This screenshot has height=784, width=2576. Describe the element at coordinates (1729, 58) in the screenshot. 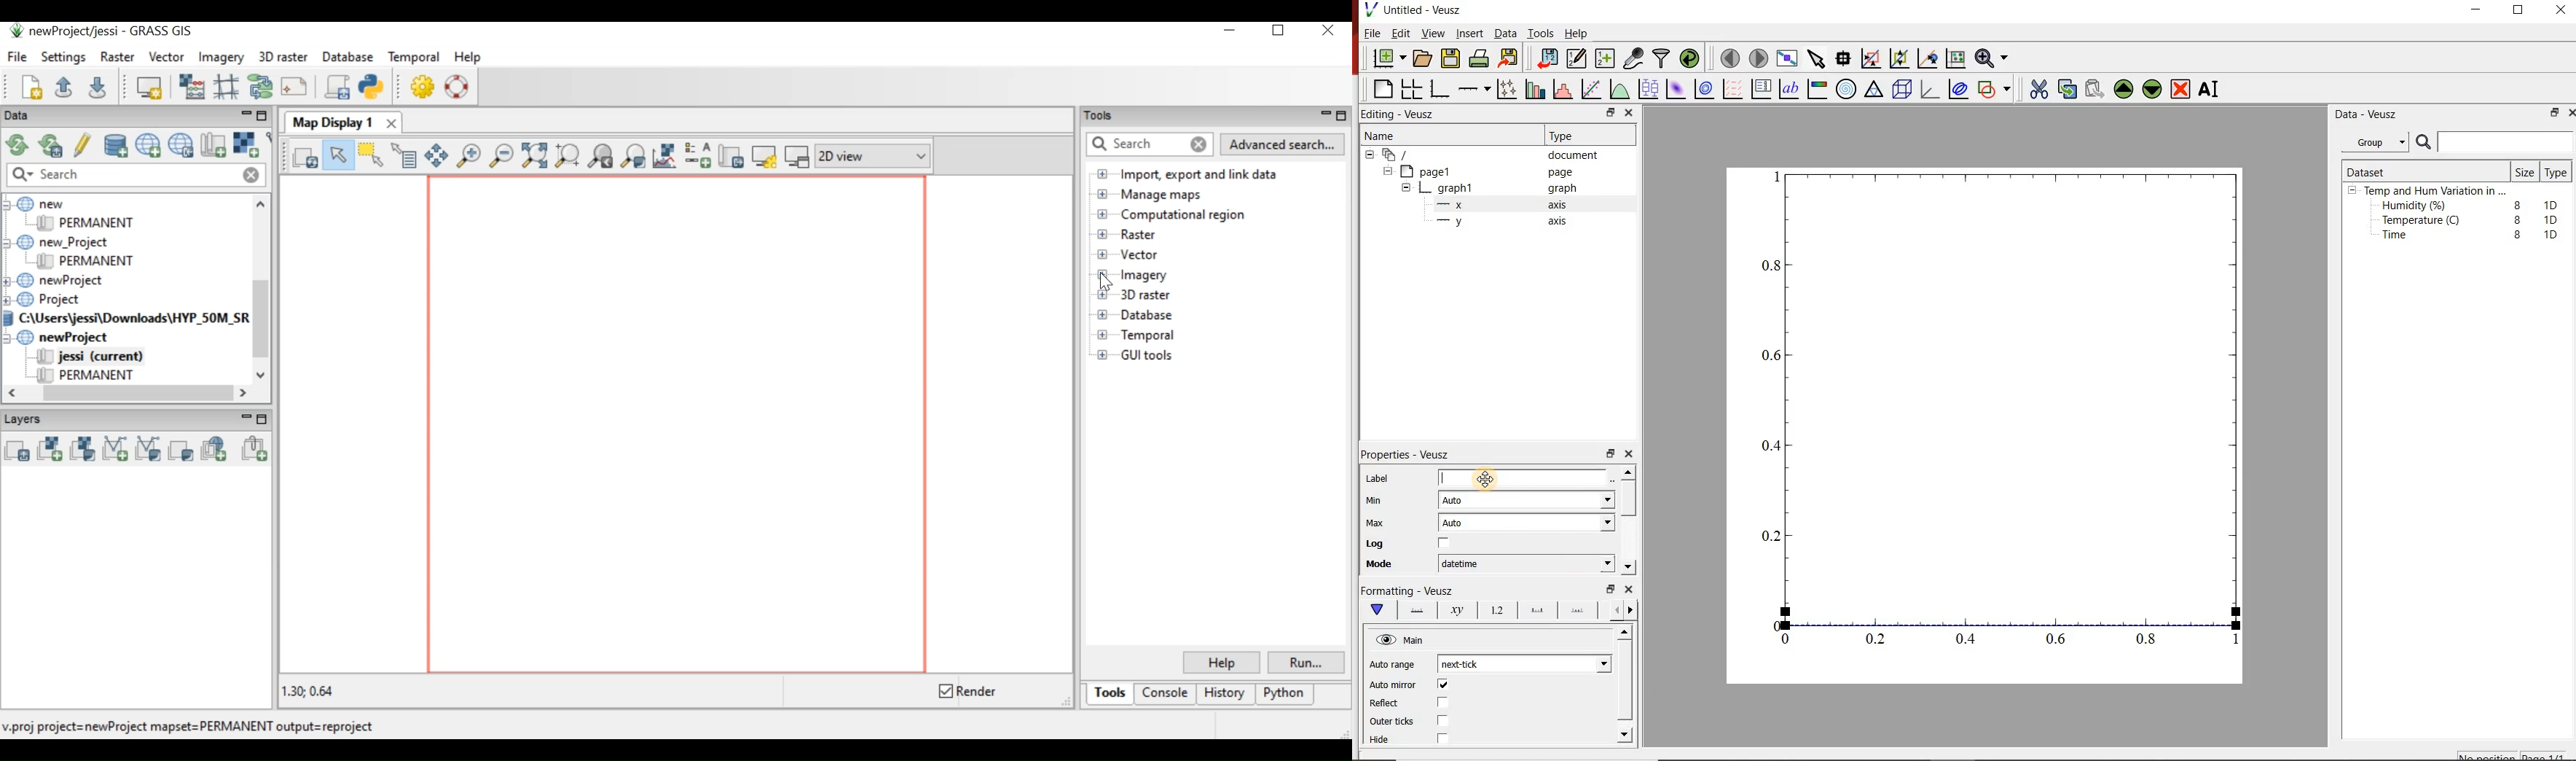

I see `move to the previous page` at that location.